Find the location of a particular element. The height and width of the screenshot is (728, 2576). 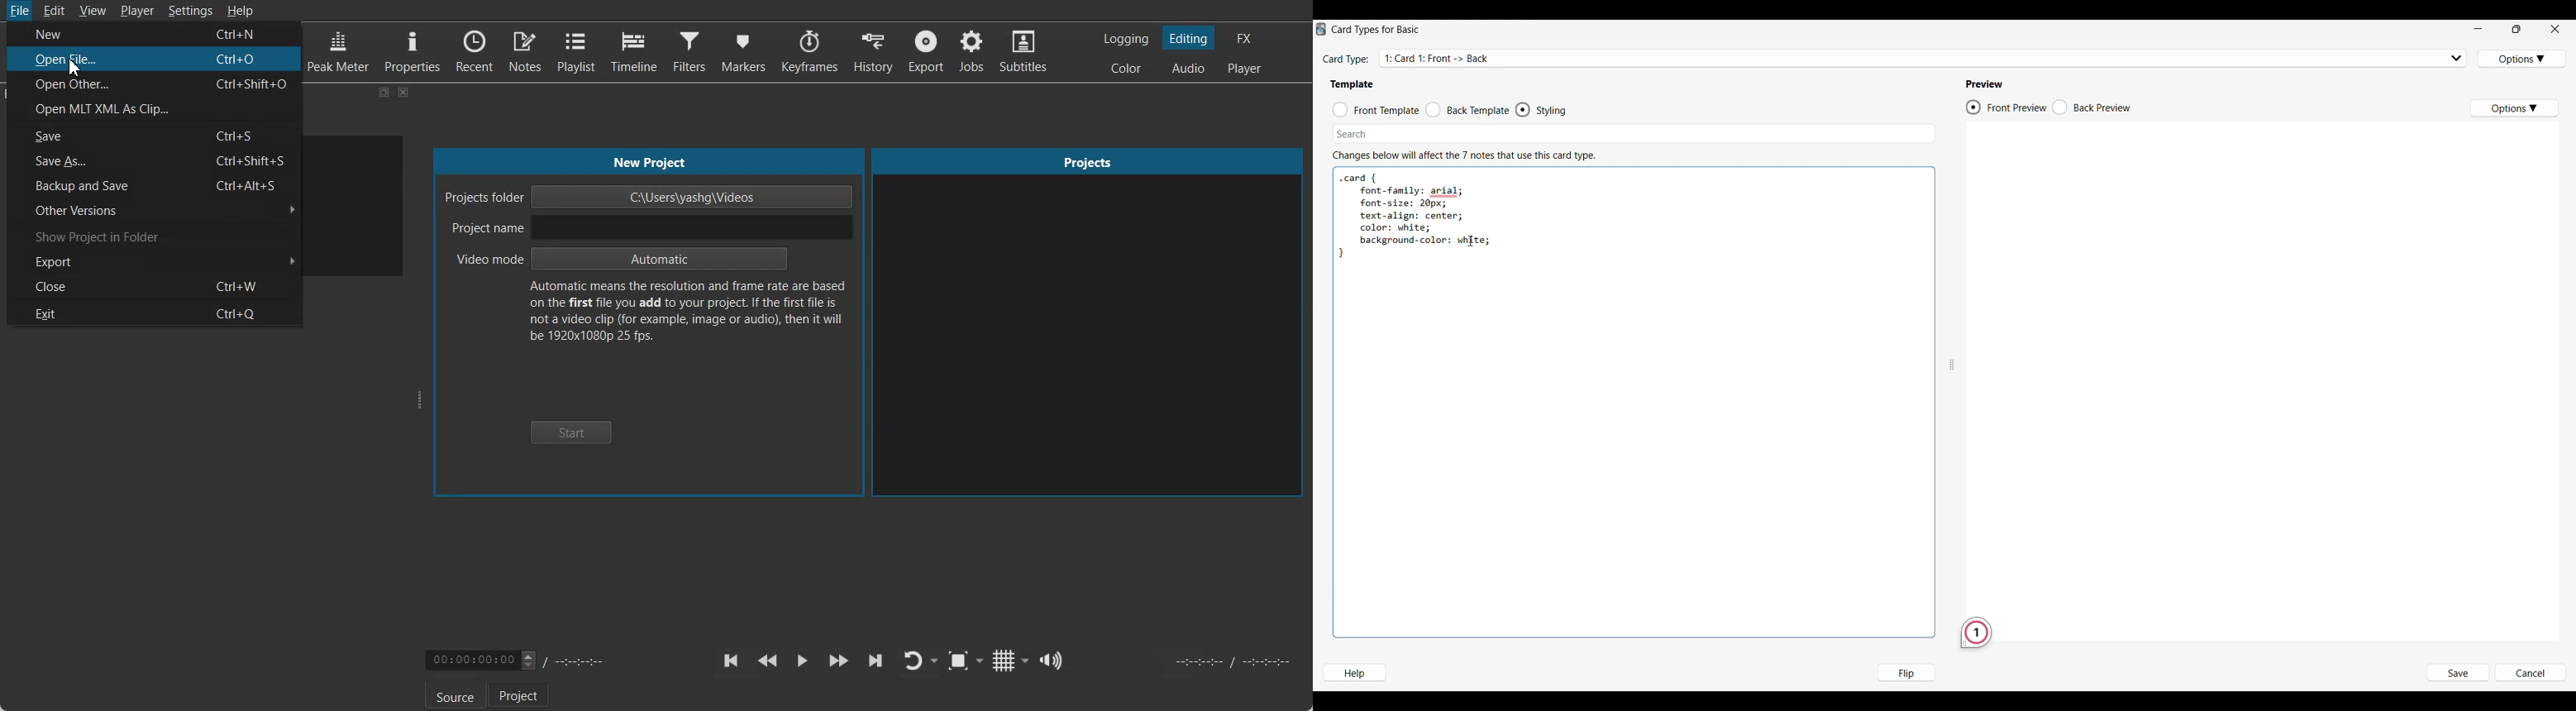

Save is located at coordinates (96, 135).